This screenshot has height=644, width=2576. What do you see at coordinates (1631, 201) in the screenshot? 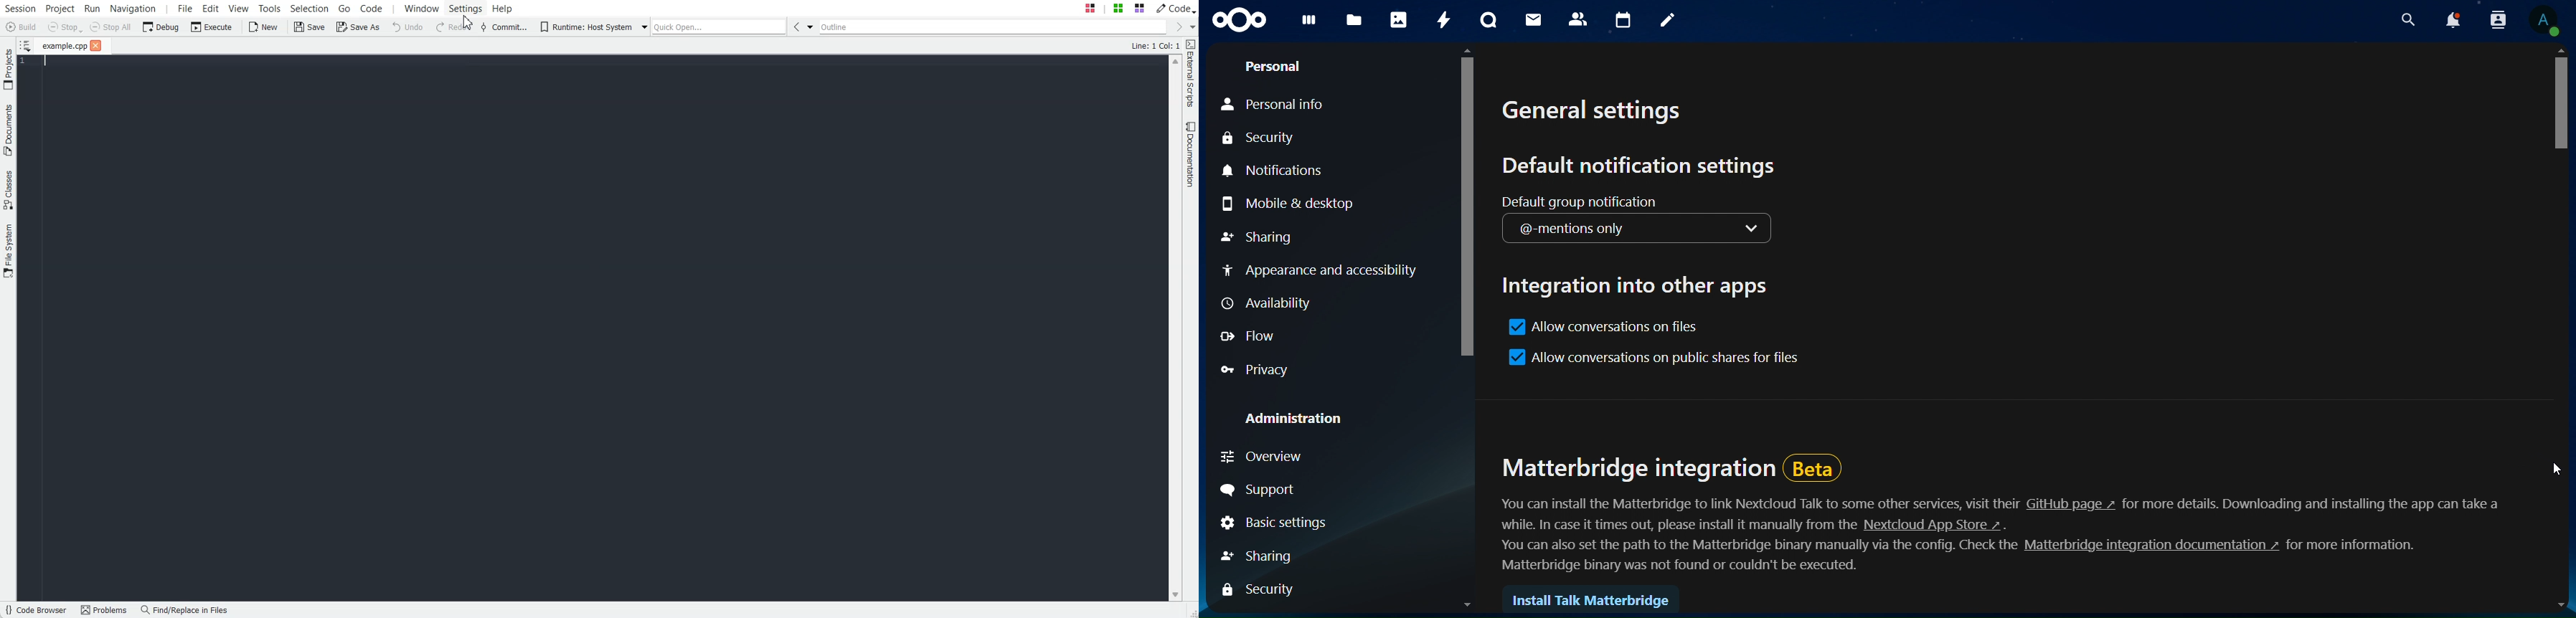
I see `default group notification` at bounding box center [1631, 201].